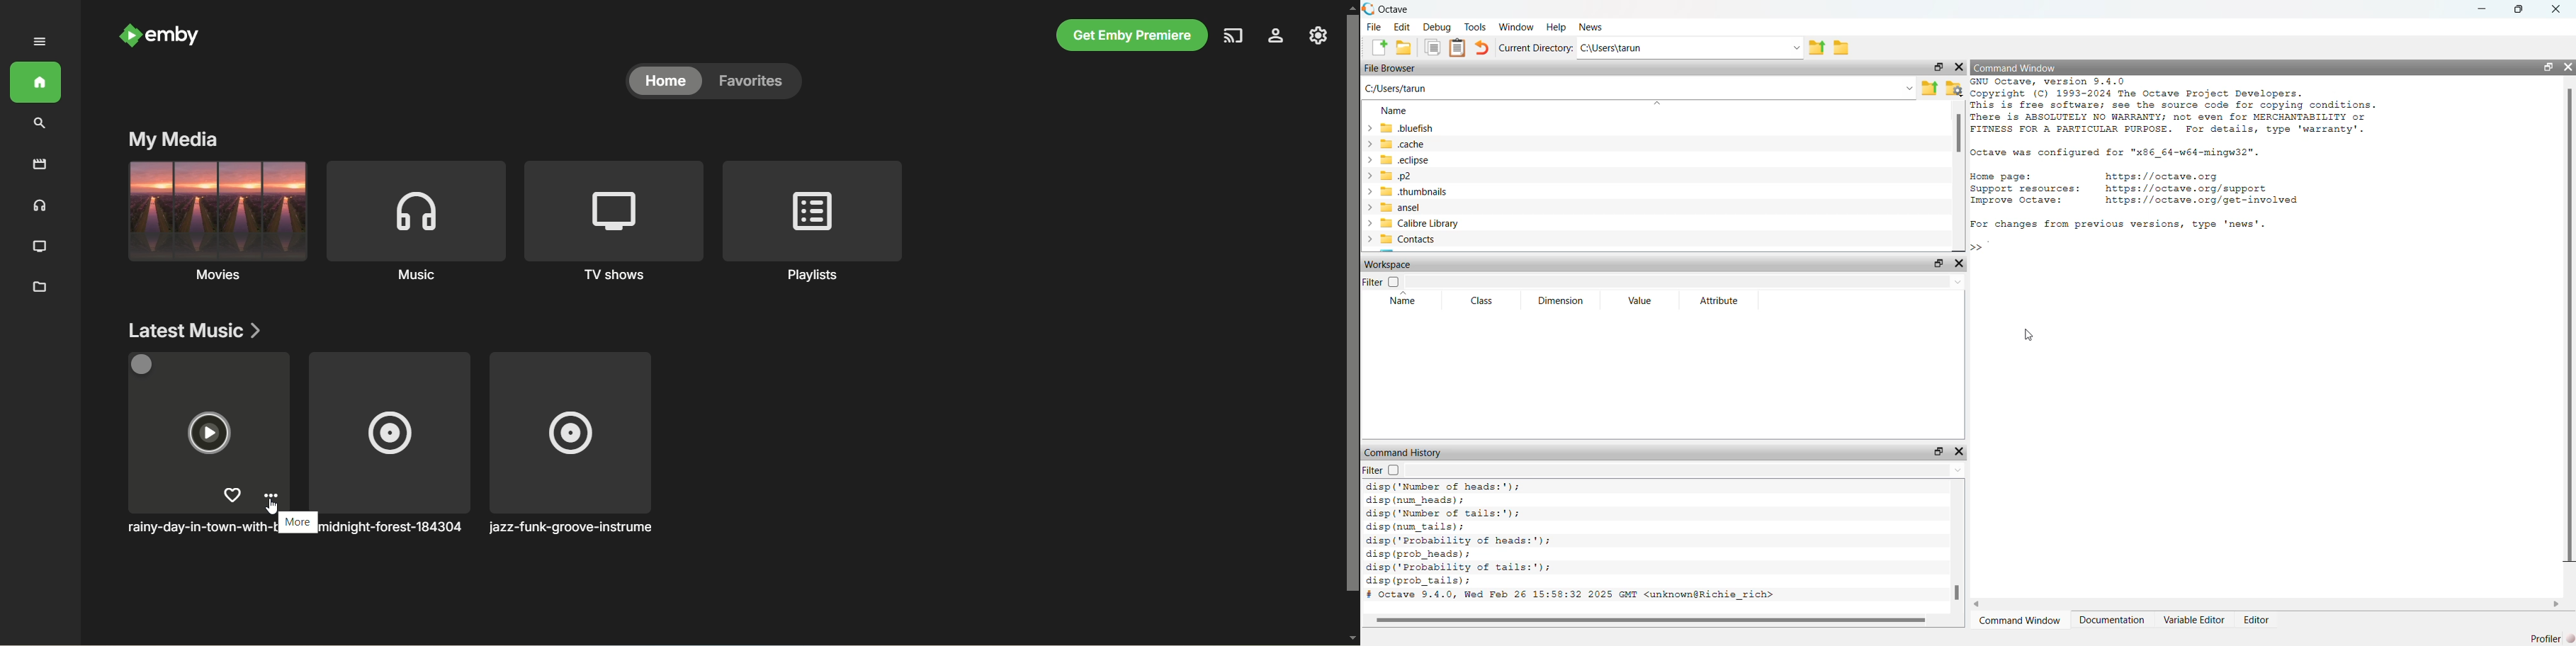 The width and height of the screenshot is (2576, 672). Describe the element at coordinates (1655, 621) in the screenshot. I see `horizontal scroll bar` at that location.